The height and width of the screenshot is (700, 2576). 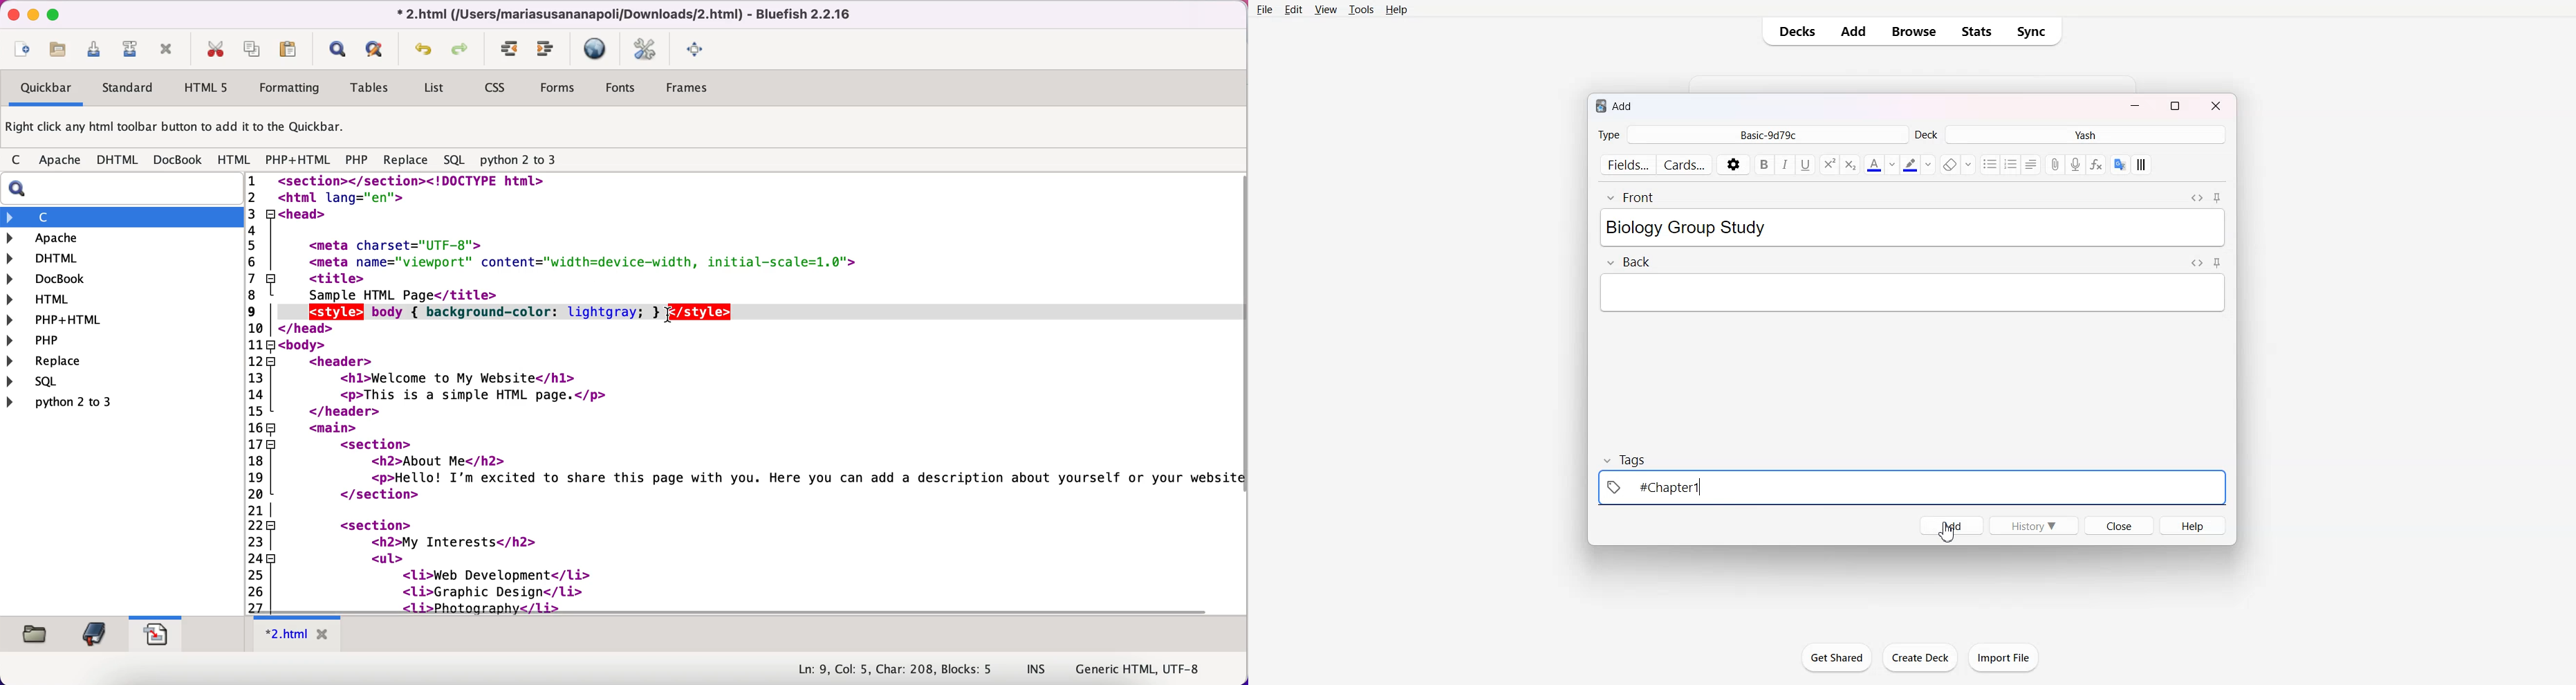 I want to click on Settings, so click(x=1734, y=164).